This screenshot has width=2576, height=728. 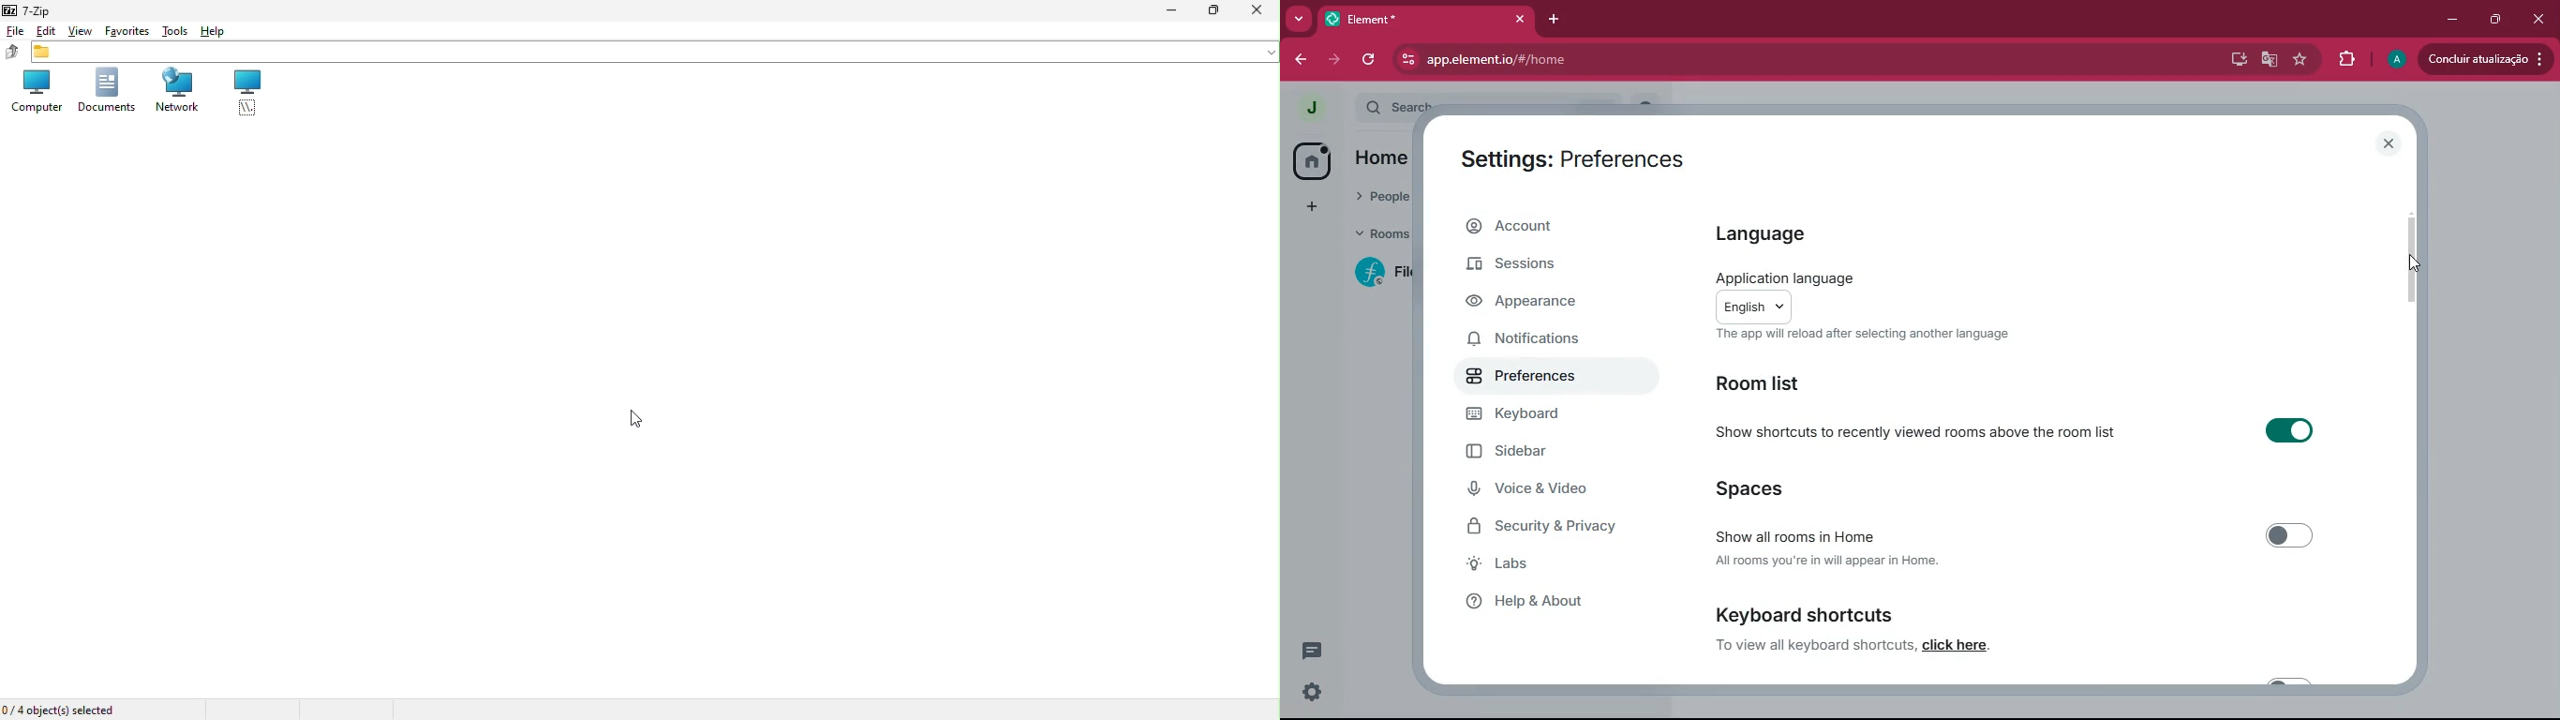 I want to click on Concluir atualização, so click(x=2489, y=59).